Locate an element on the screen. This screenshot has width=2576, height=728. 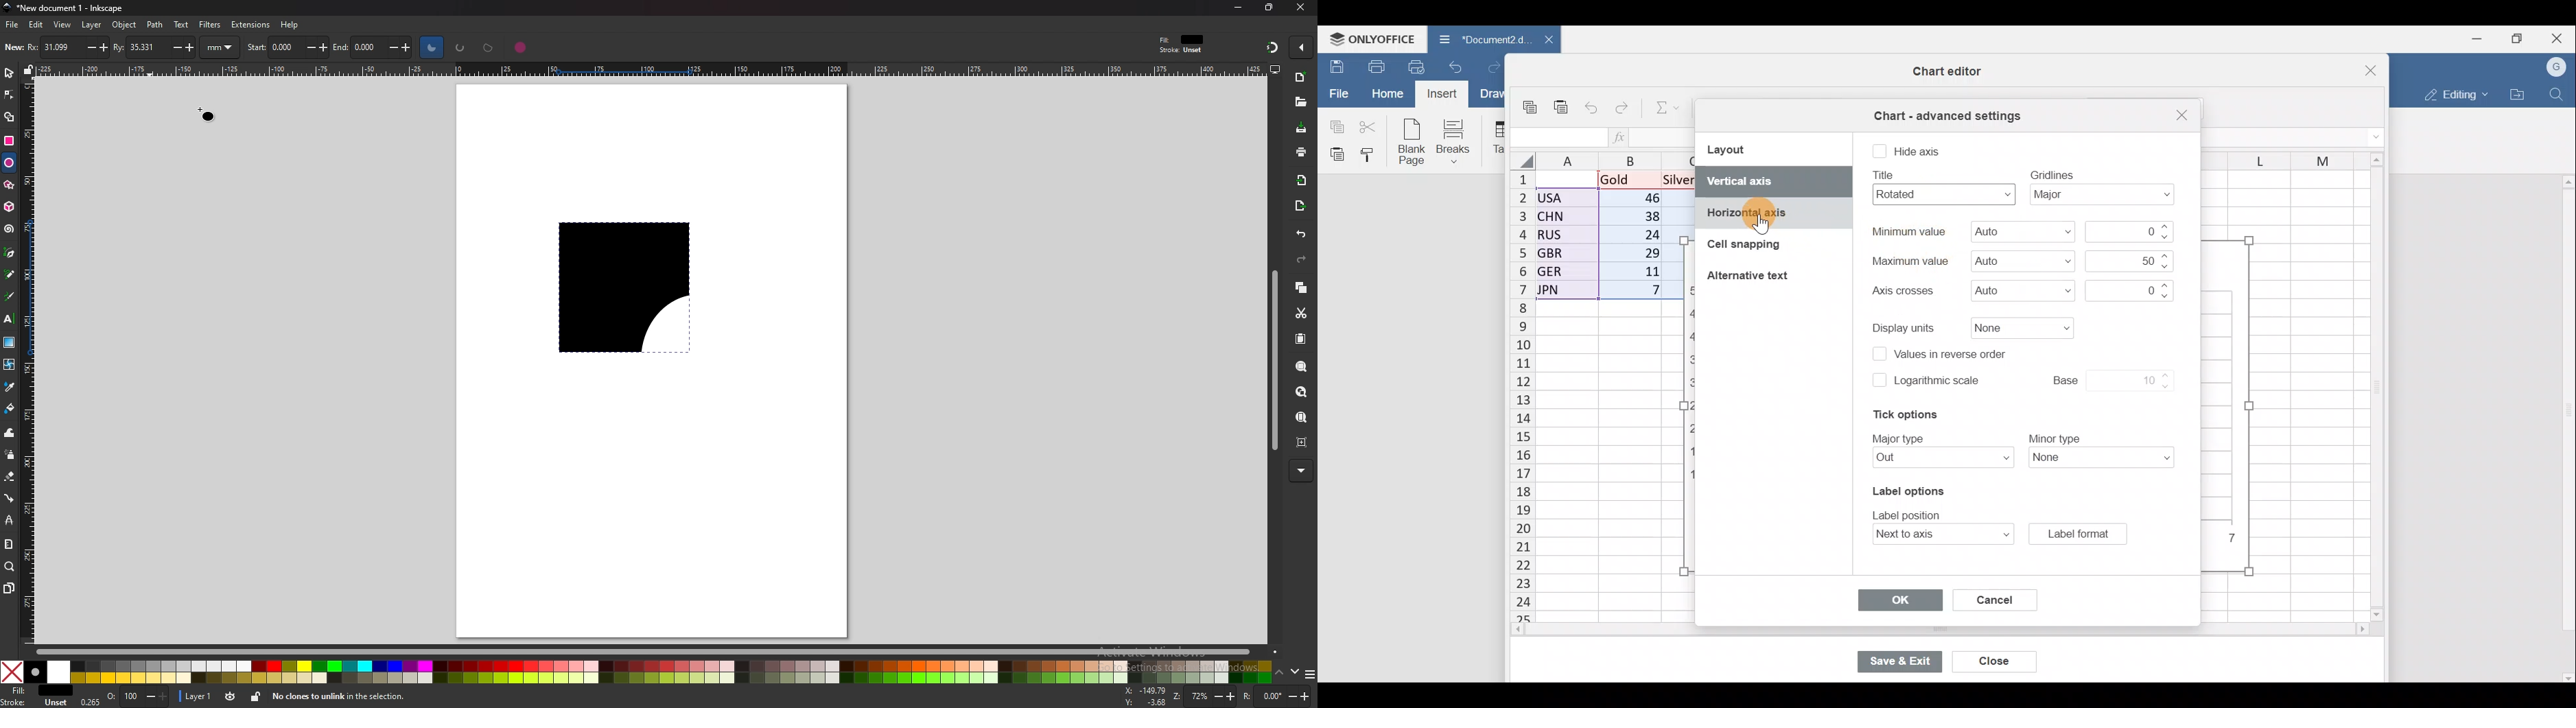
Close is located at coordinates (1994, 662).